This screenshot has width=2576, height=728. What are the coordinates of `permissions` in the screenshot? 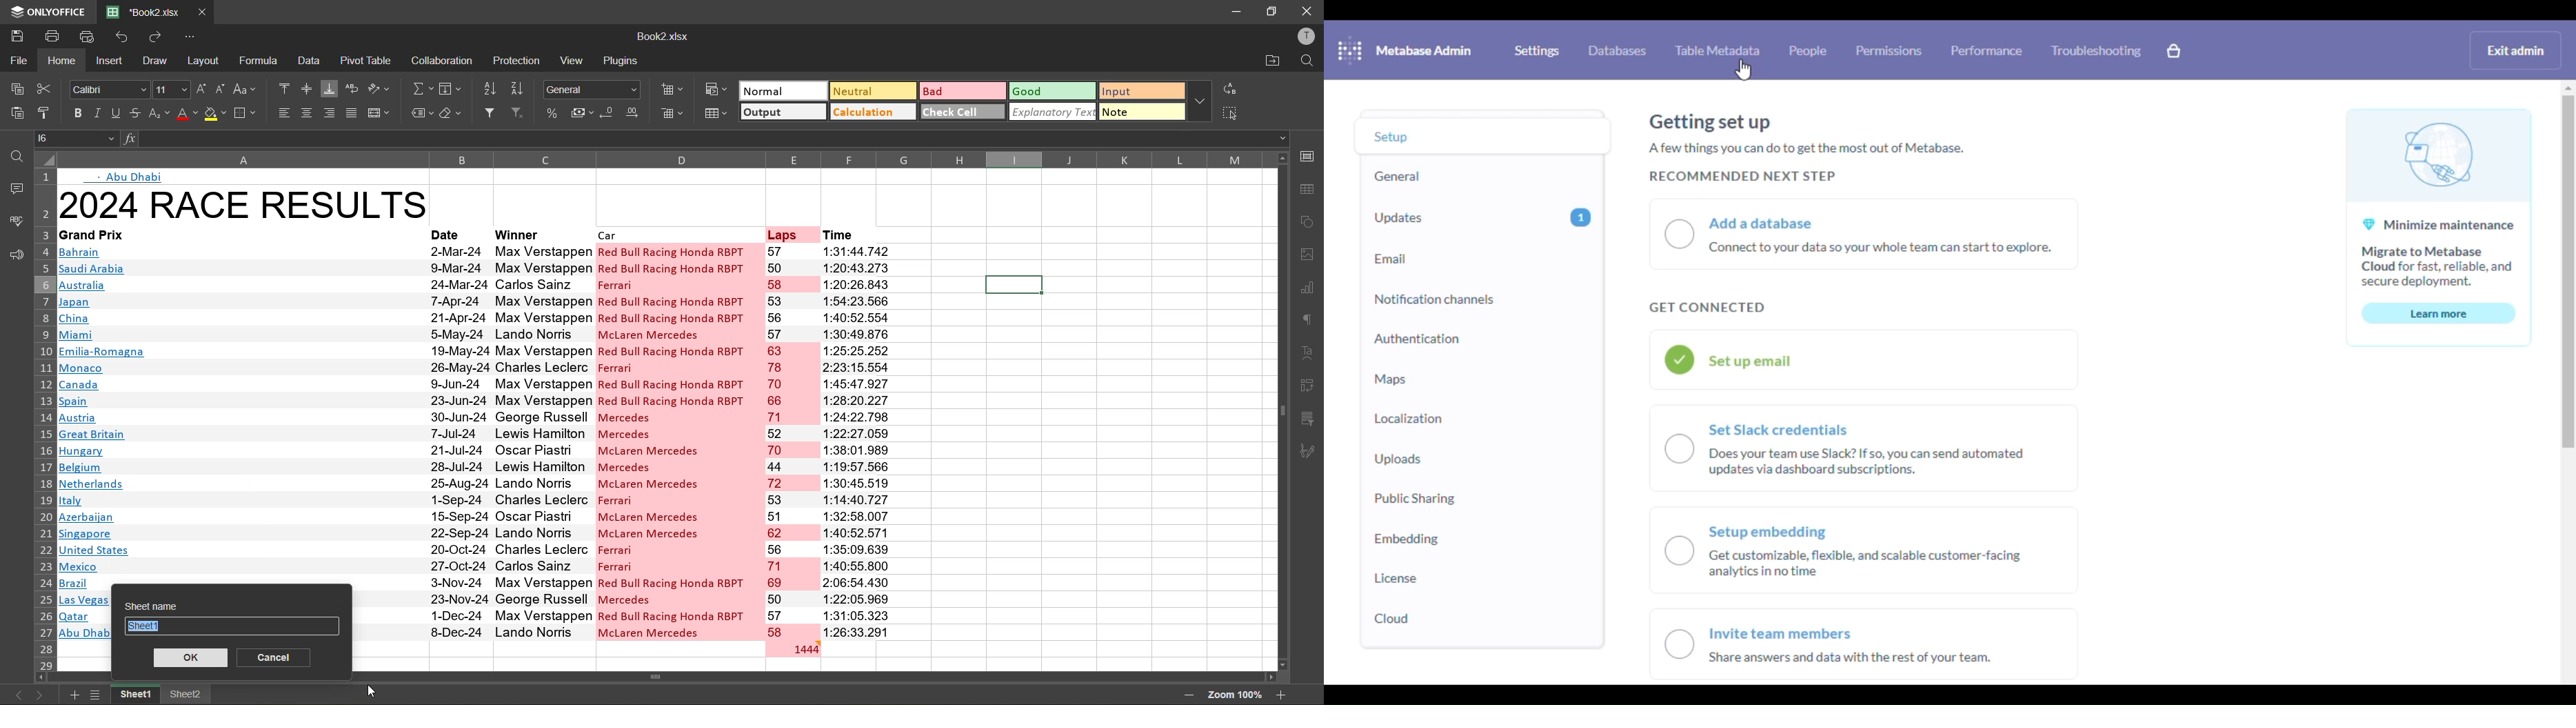 It's located at (1890, 50).